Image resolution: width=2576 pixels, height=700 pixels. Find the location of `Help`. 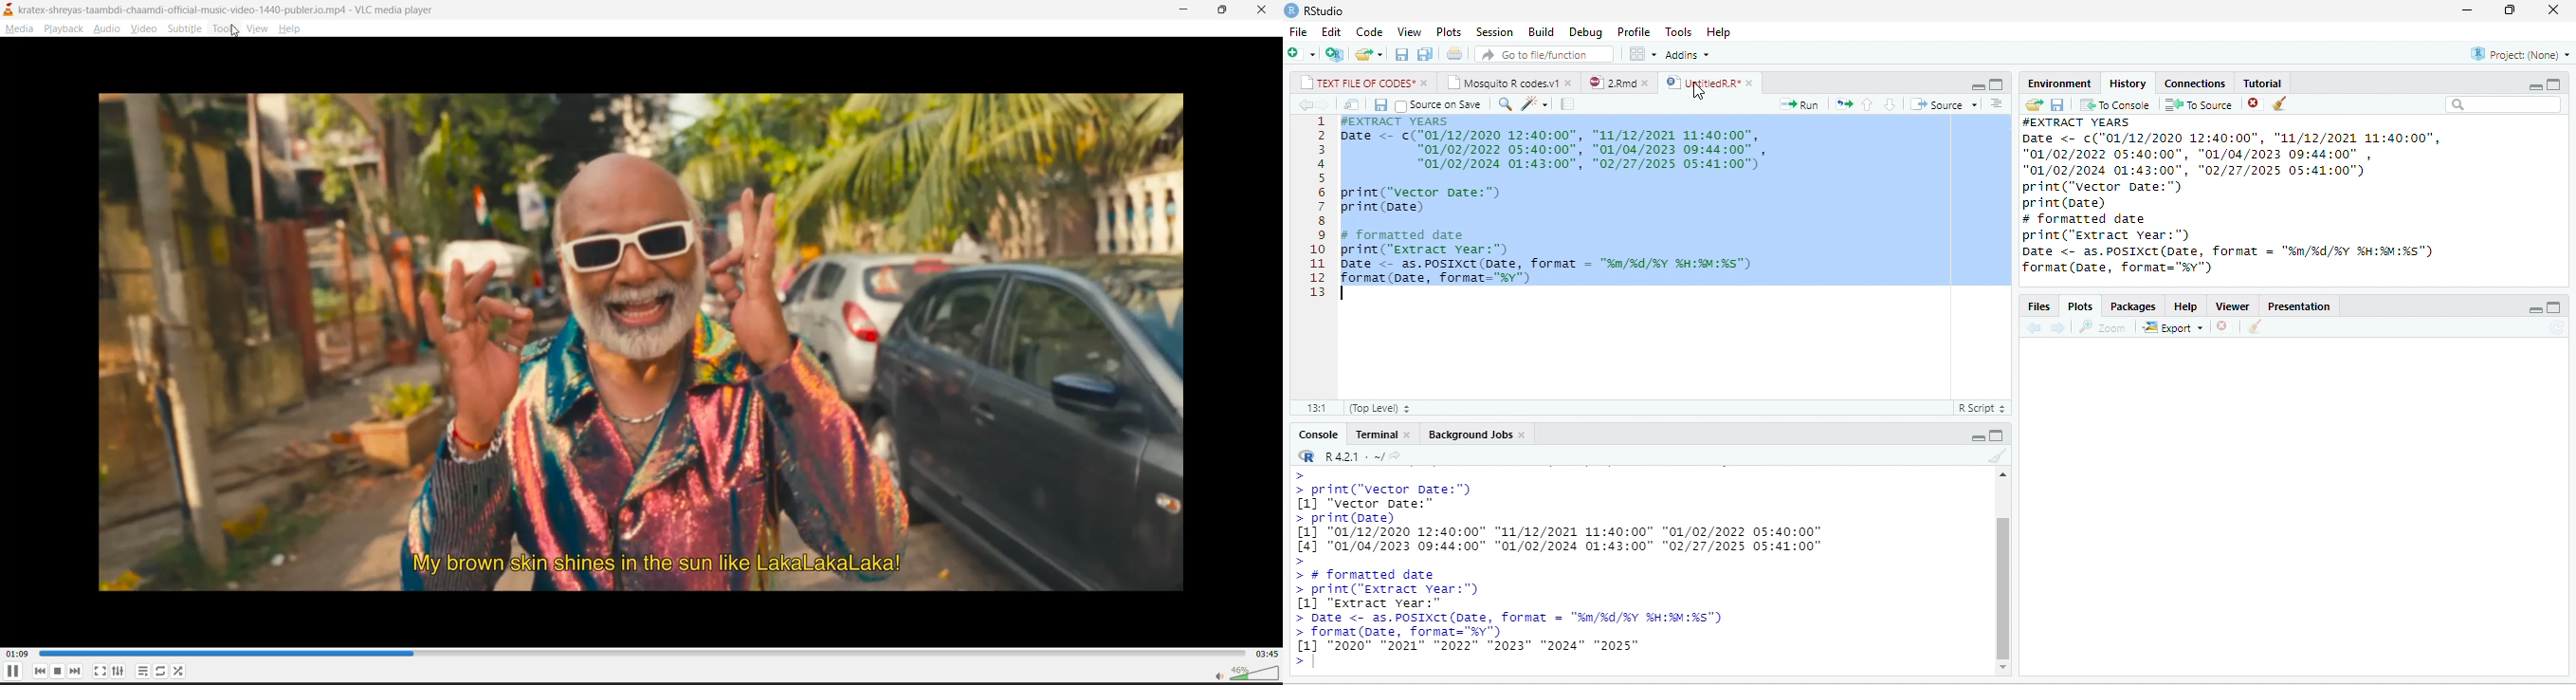

Help is located at coordinates (2186, 306).